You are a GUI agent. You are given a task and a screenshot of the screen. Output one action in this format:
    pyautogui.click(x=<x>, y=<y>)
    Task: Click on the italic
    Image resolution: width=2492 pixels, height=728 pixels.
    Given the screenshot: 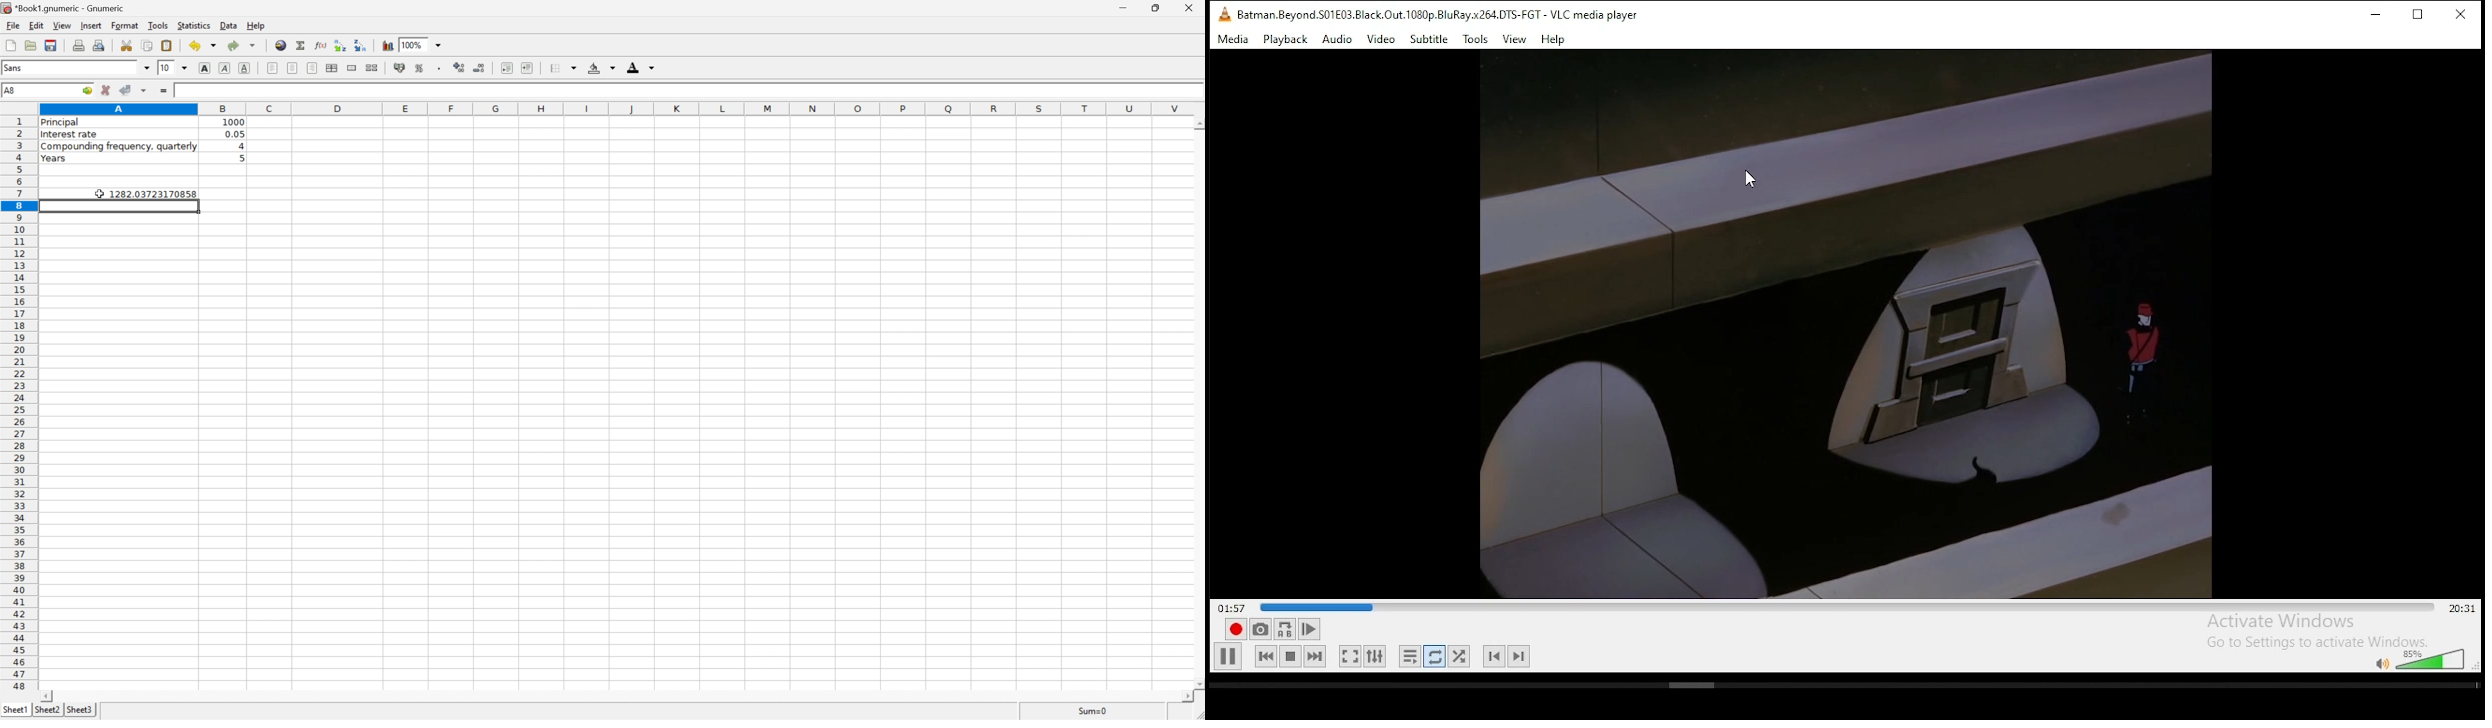 What is the action you would take?
    pyautogui.click(x=224, y=69)
    